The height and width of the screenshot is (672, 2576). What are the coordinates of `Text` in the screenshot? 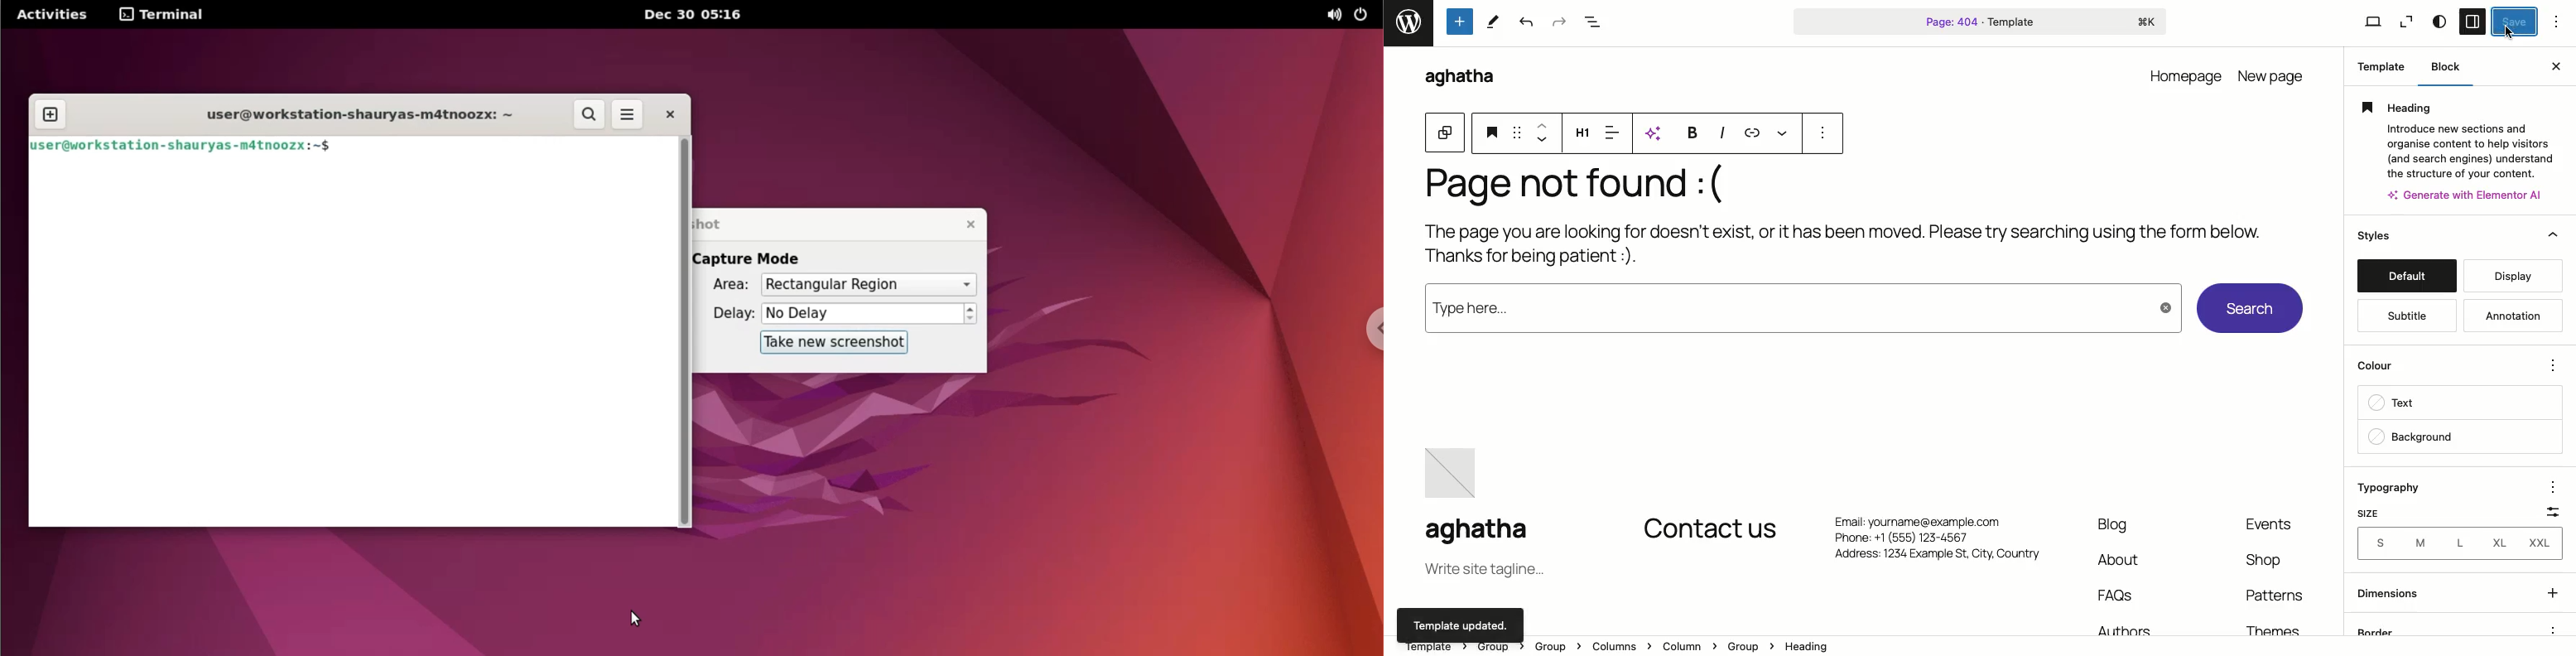 It's located at (1733, 186).